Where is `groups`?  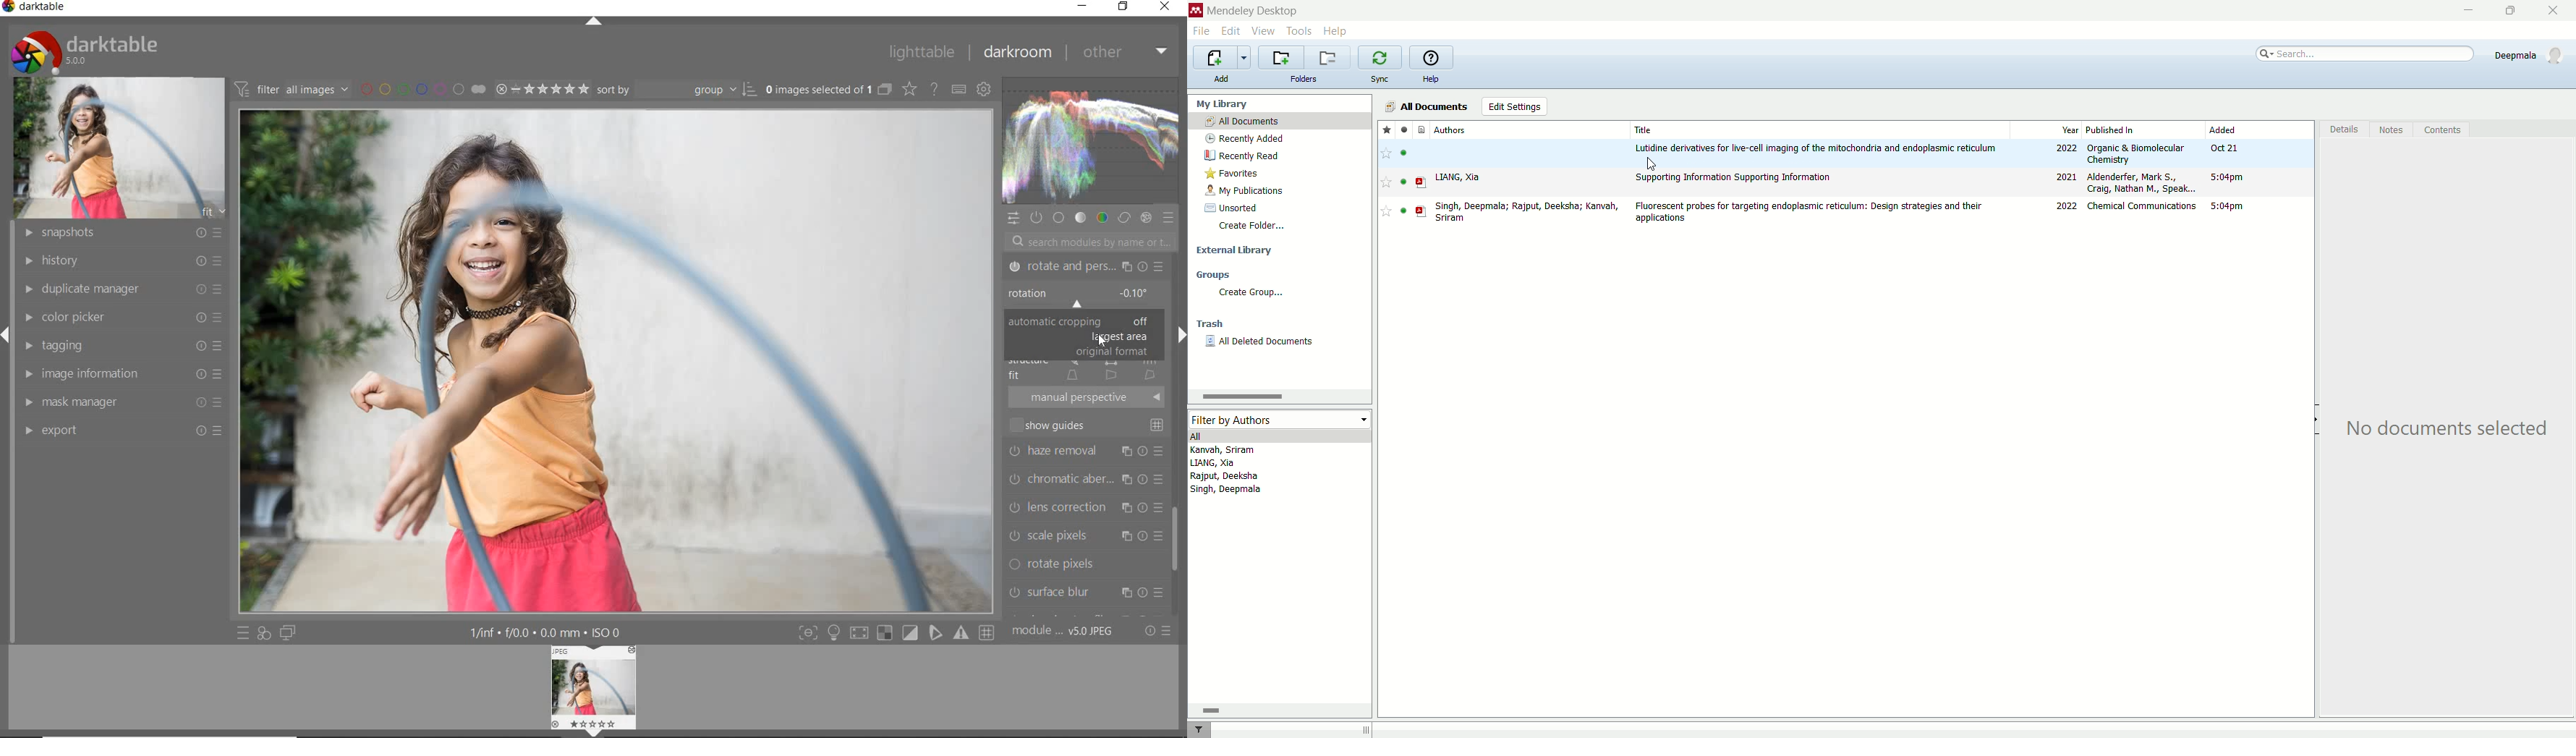 groups is located at coordinates (1217, 275).